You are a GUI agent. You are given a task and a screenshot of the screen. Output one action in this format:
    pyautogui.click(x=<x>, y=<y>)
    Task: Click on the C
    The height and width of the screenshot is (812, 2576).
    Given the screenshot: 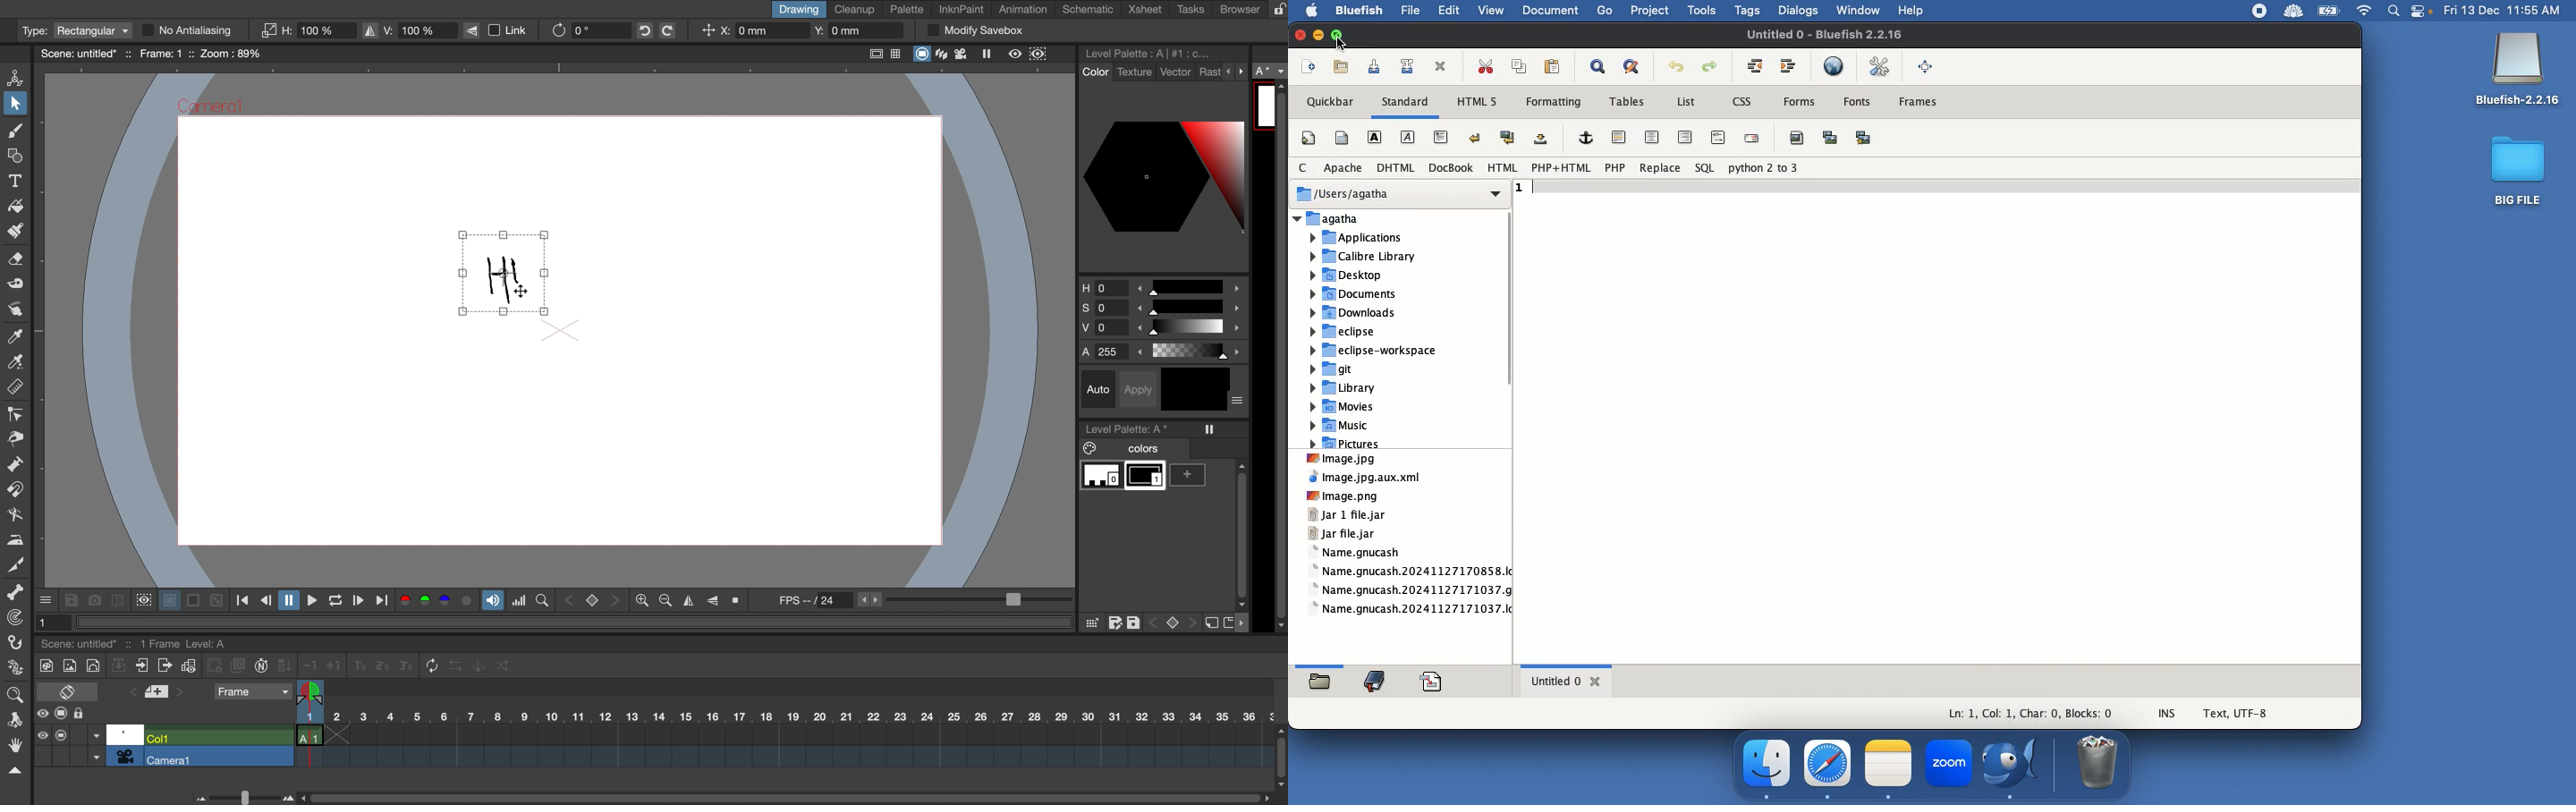 What is the action you would take?
    pyautogui.click(x=1301, y=169)
    